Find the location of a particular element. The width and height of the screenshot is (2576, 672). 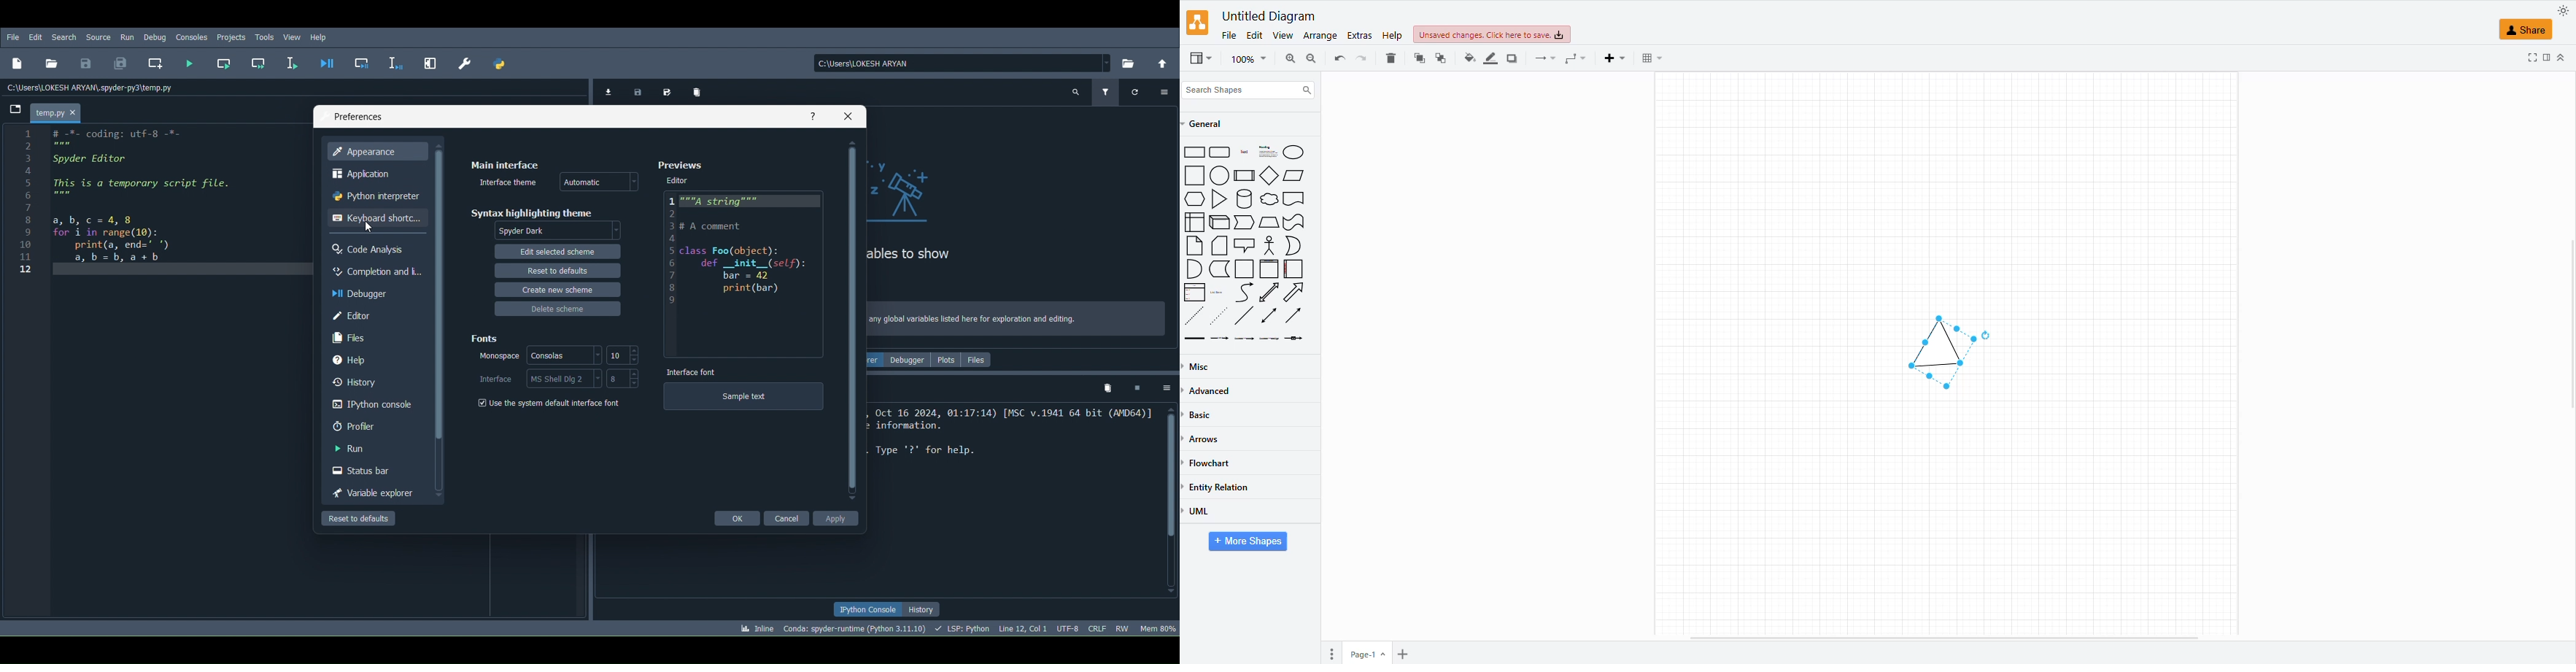

Run current cell and go to the next one (Shift + Return) is located at coordinates (259, 61).